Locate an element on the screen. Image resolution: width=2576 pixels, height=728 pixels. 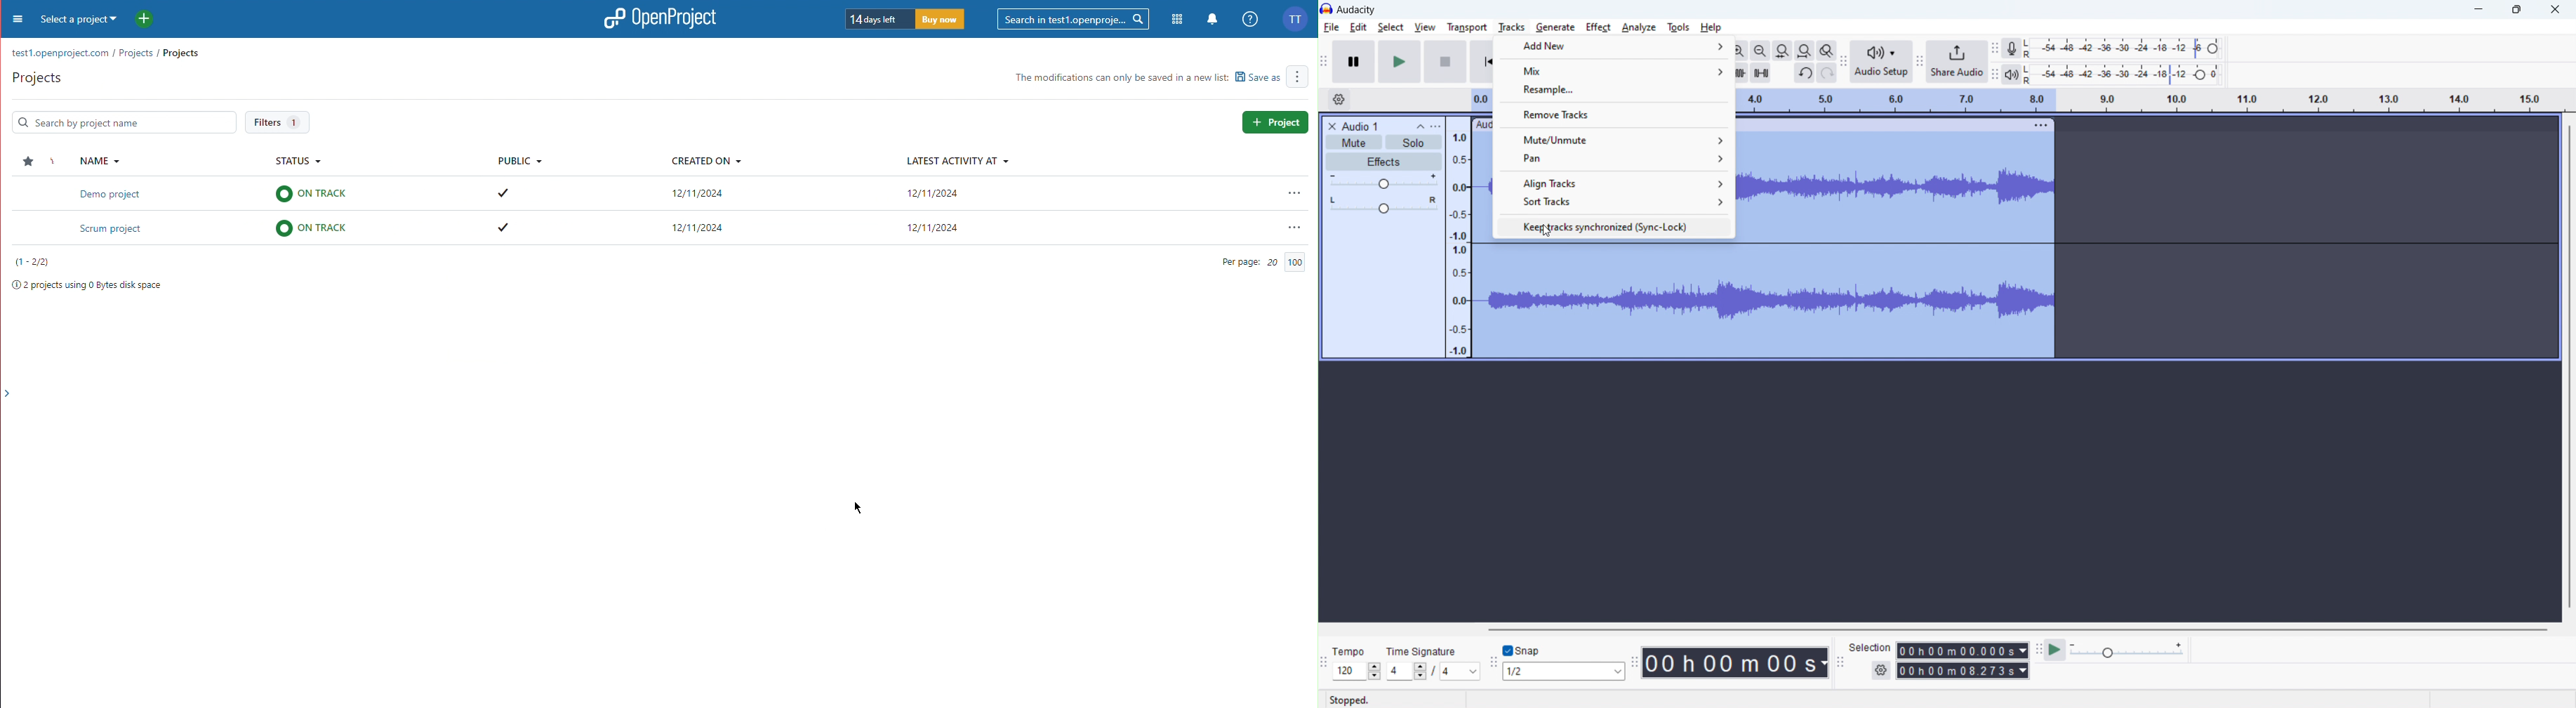
add new is located at coordinates (1613, 45).